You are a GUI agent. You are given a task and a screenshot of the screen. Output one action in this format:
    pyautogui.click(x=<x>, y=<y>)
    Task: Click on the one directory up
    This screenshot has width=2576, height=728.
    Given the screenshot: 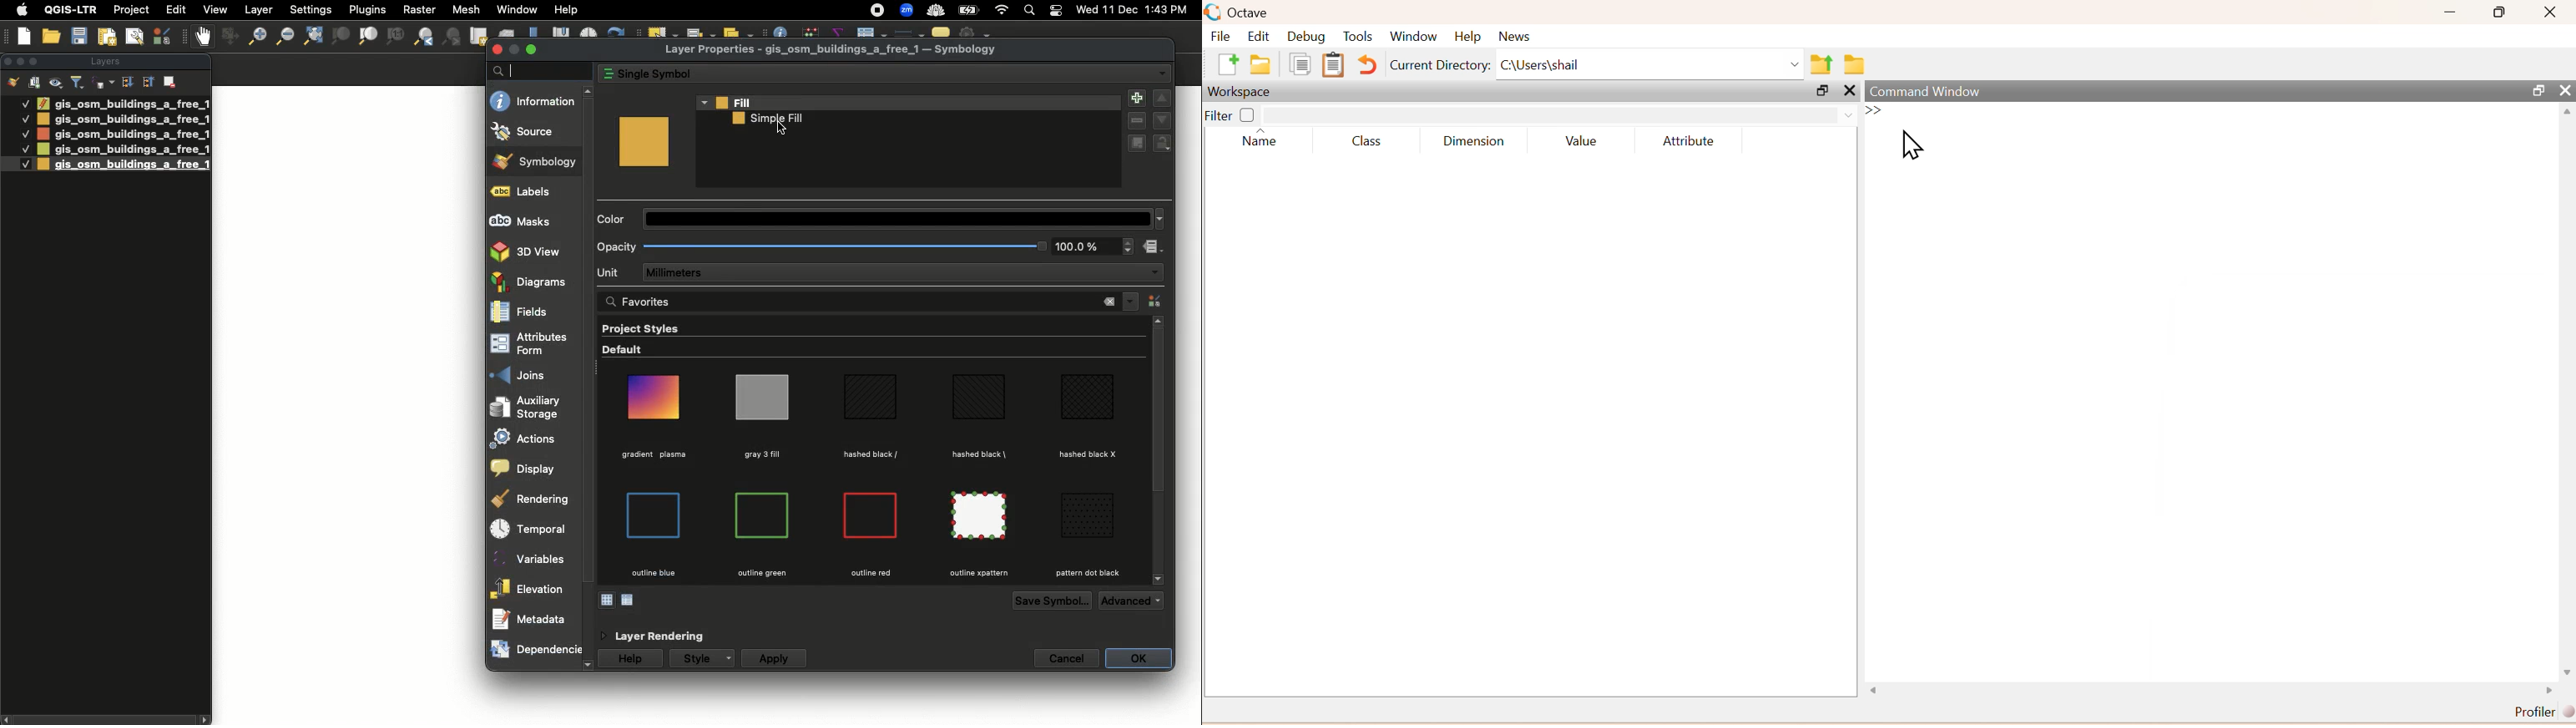 What is the action you would take?
    pyautogui.click(x=1823, y=65)
    